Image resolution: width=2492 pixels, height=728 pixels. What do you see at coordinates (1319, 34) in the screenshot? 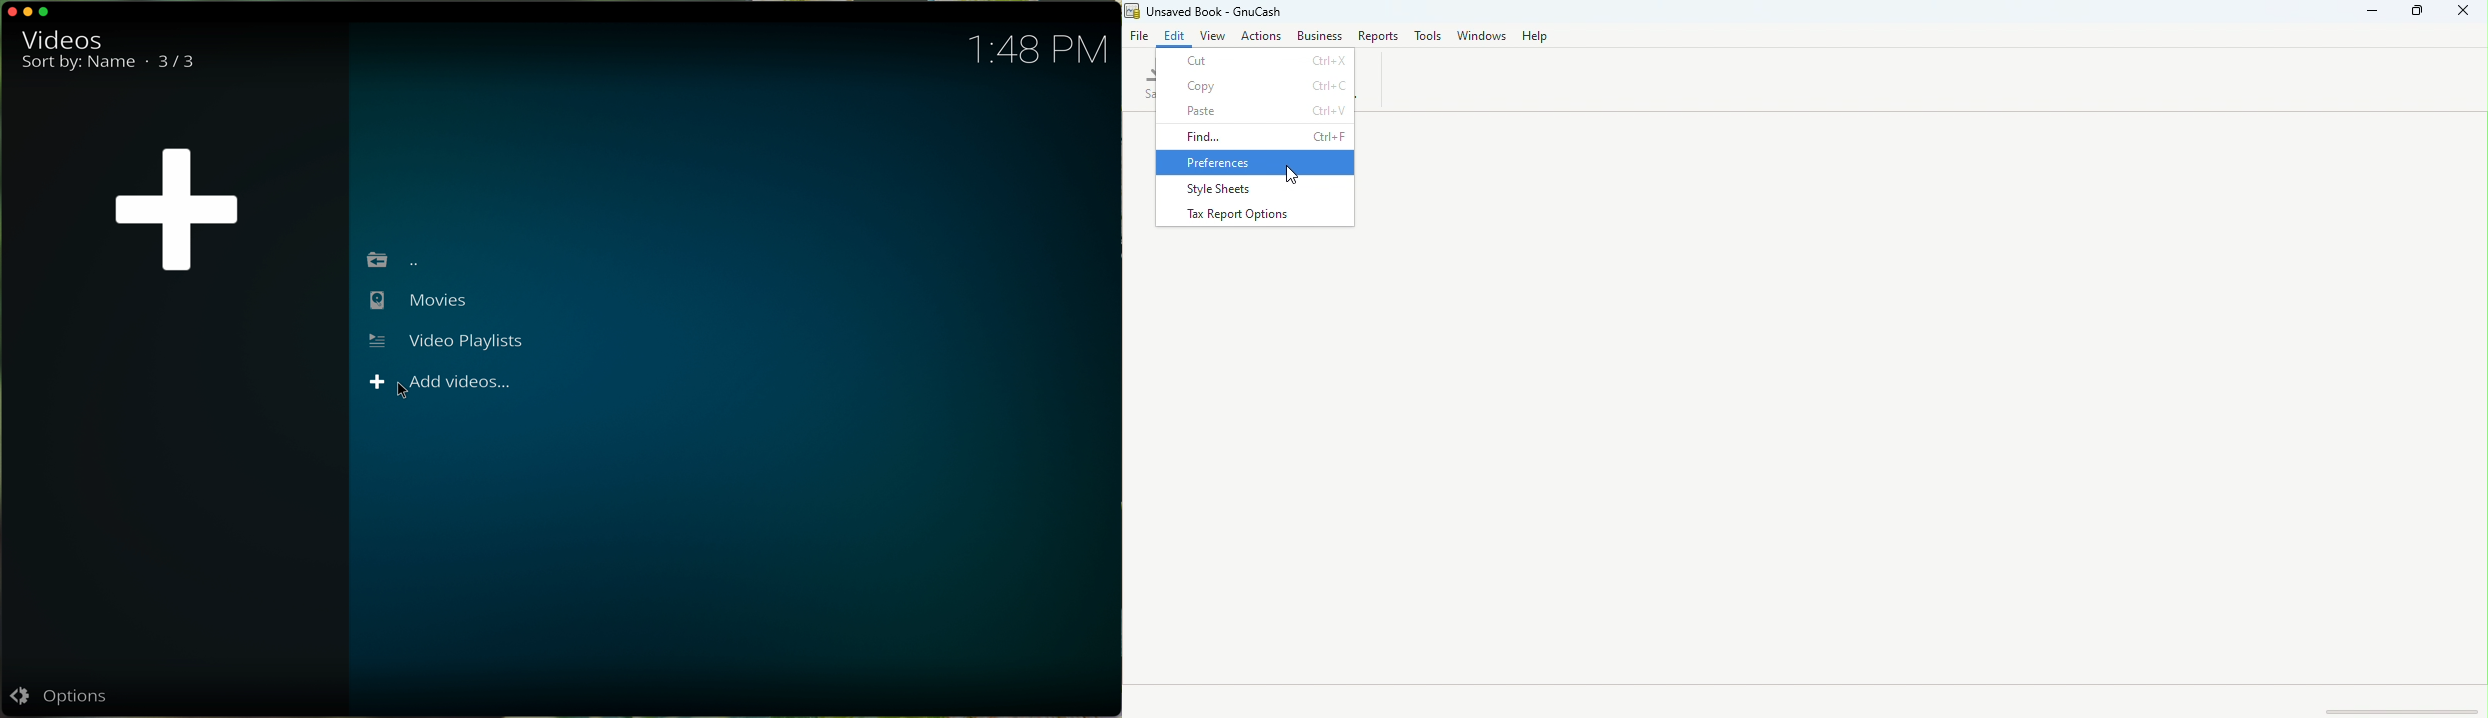
I see `Business` at bounding box center [1319, 34].